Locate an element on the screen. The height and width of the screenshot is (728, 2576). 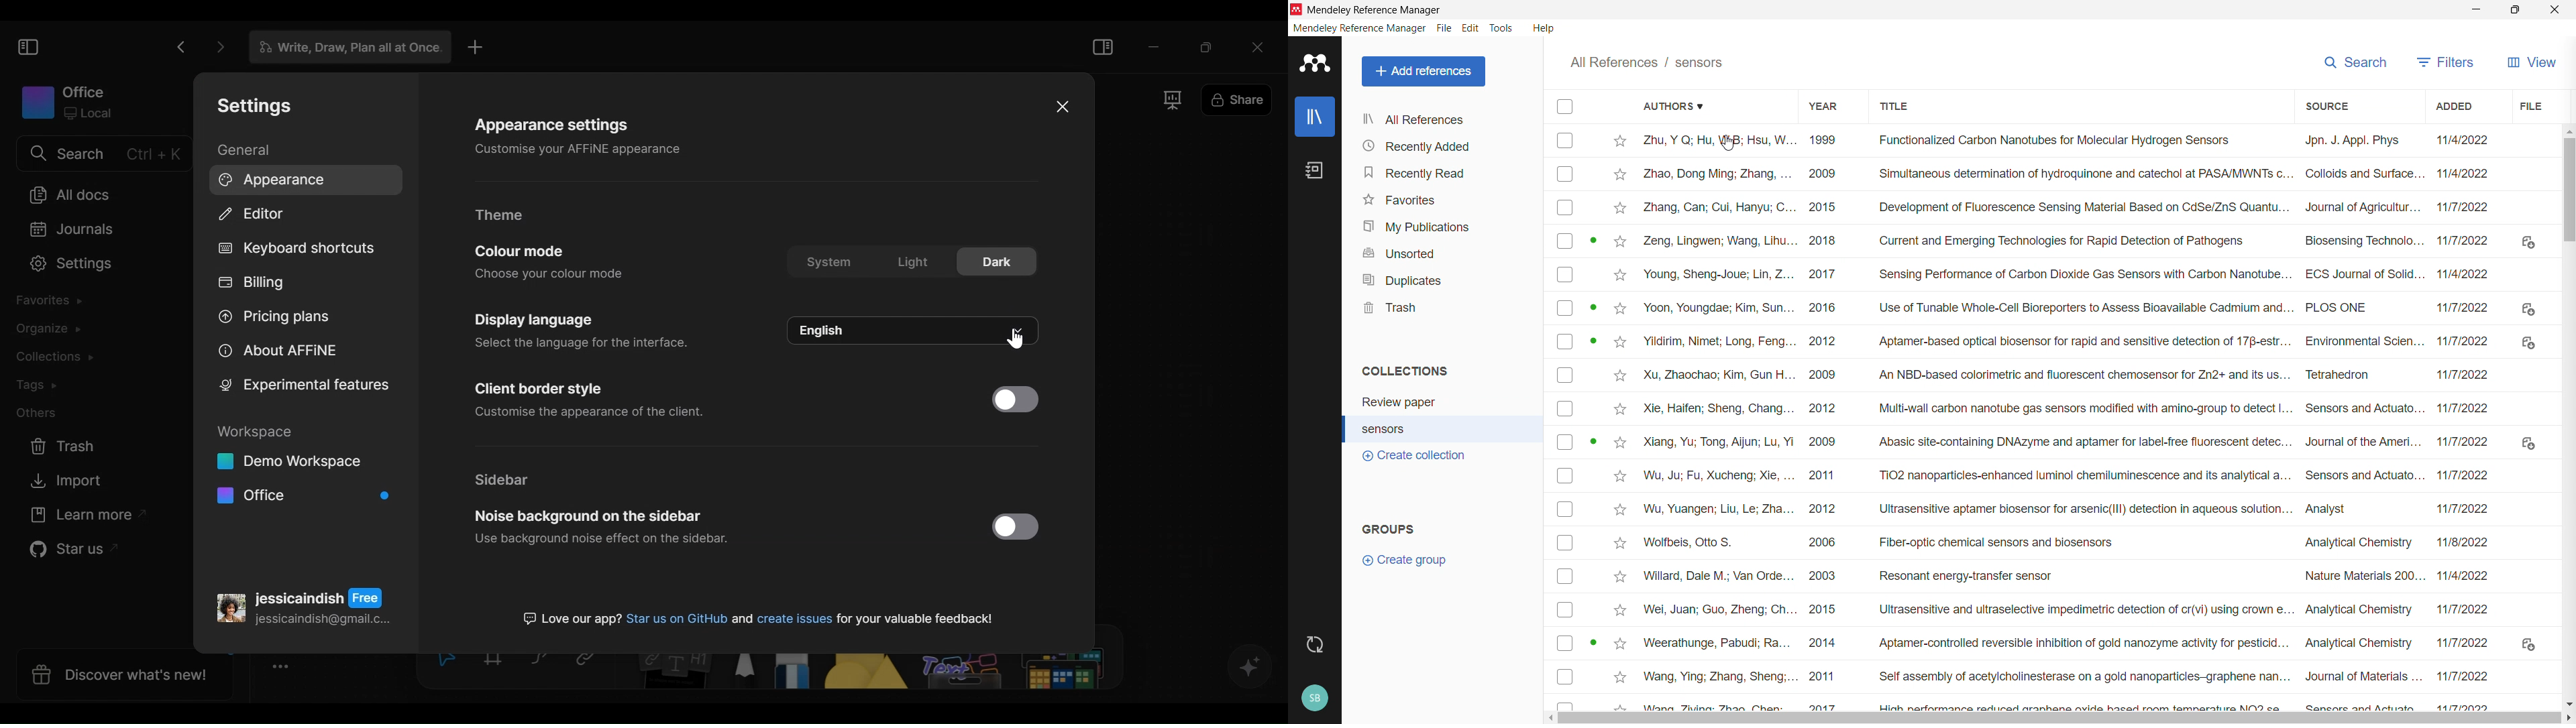
PDF available is located at coordinates (1593, 642).